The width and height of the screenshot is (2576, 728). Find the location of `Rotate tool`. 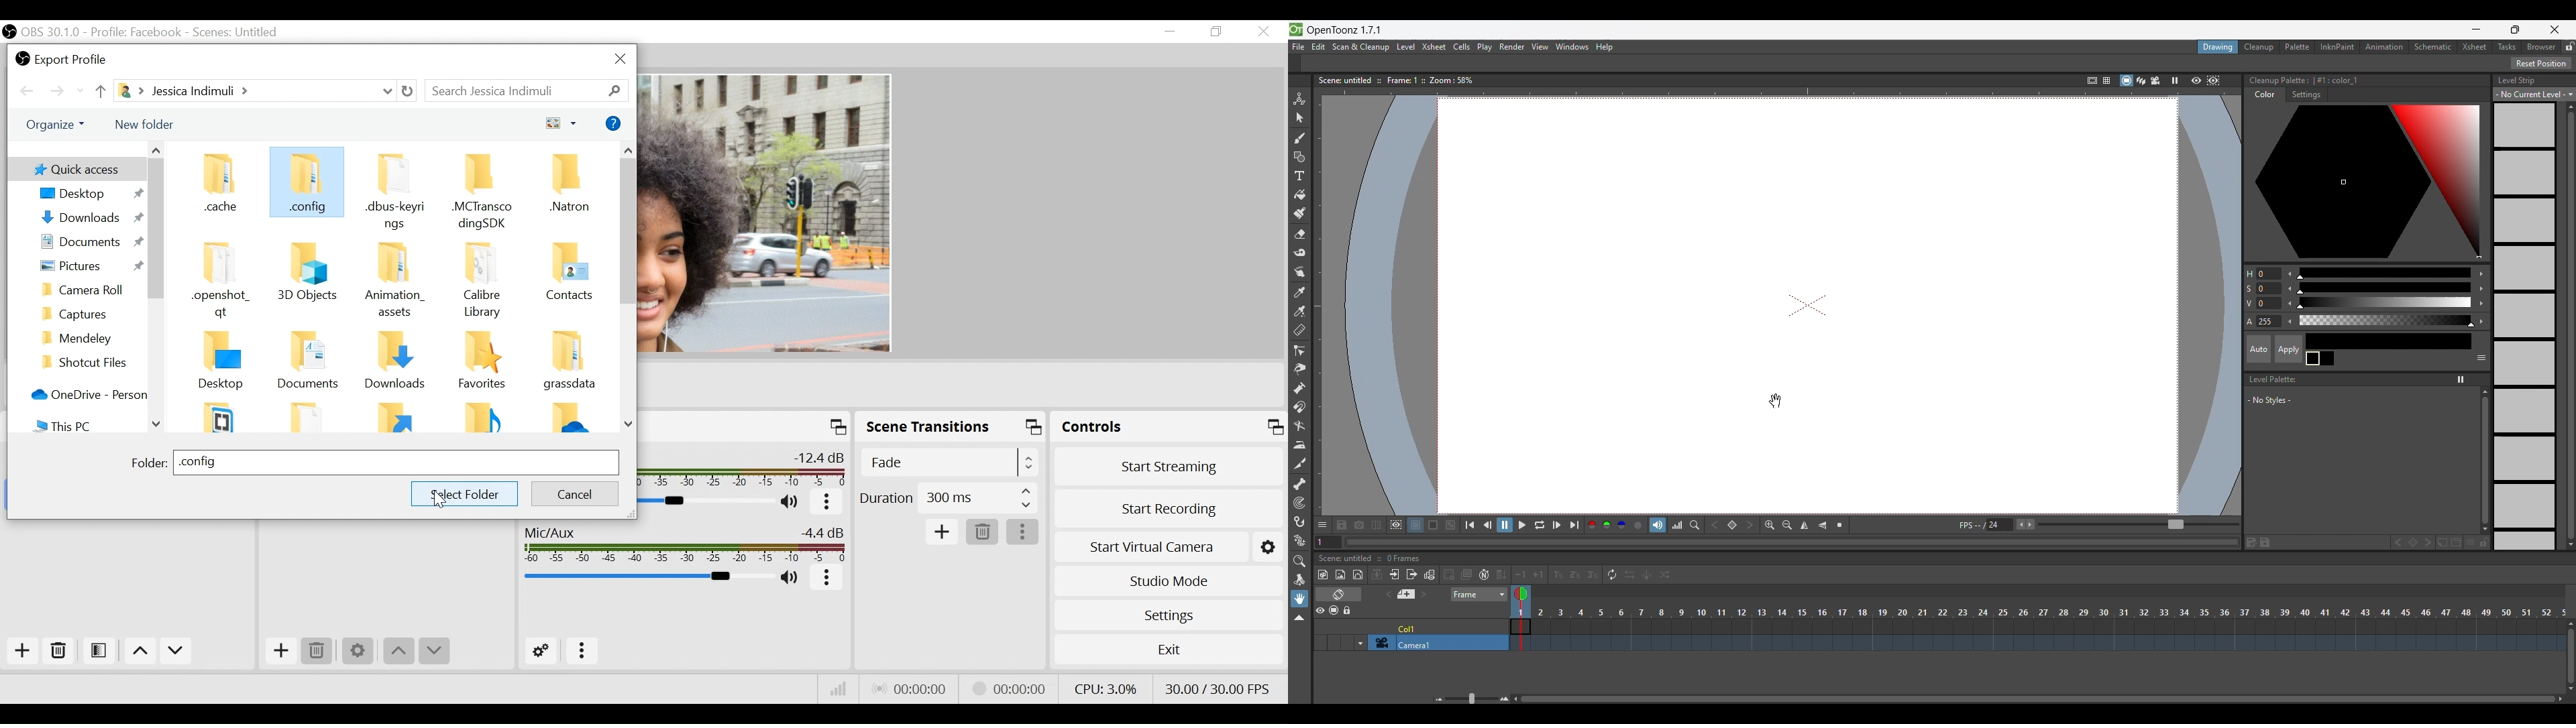

Rotate tool is located at coordinates (1299, 580).